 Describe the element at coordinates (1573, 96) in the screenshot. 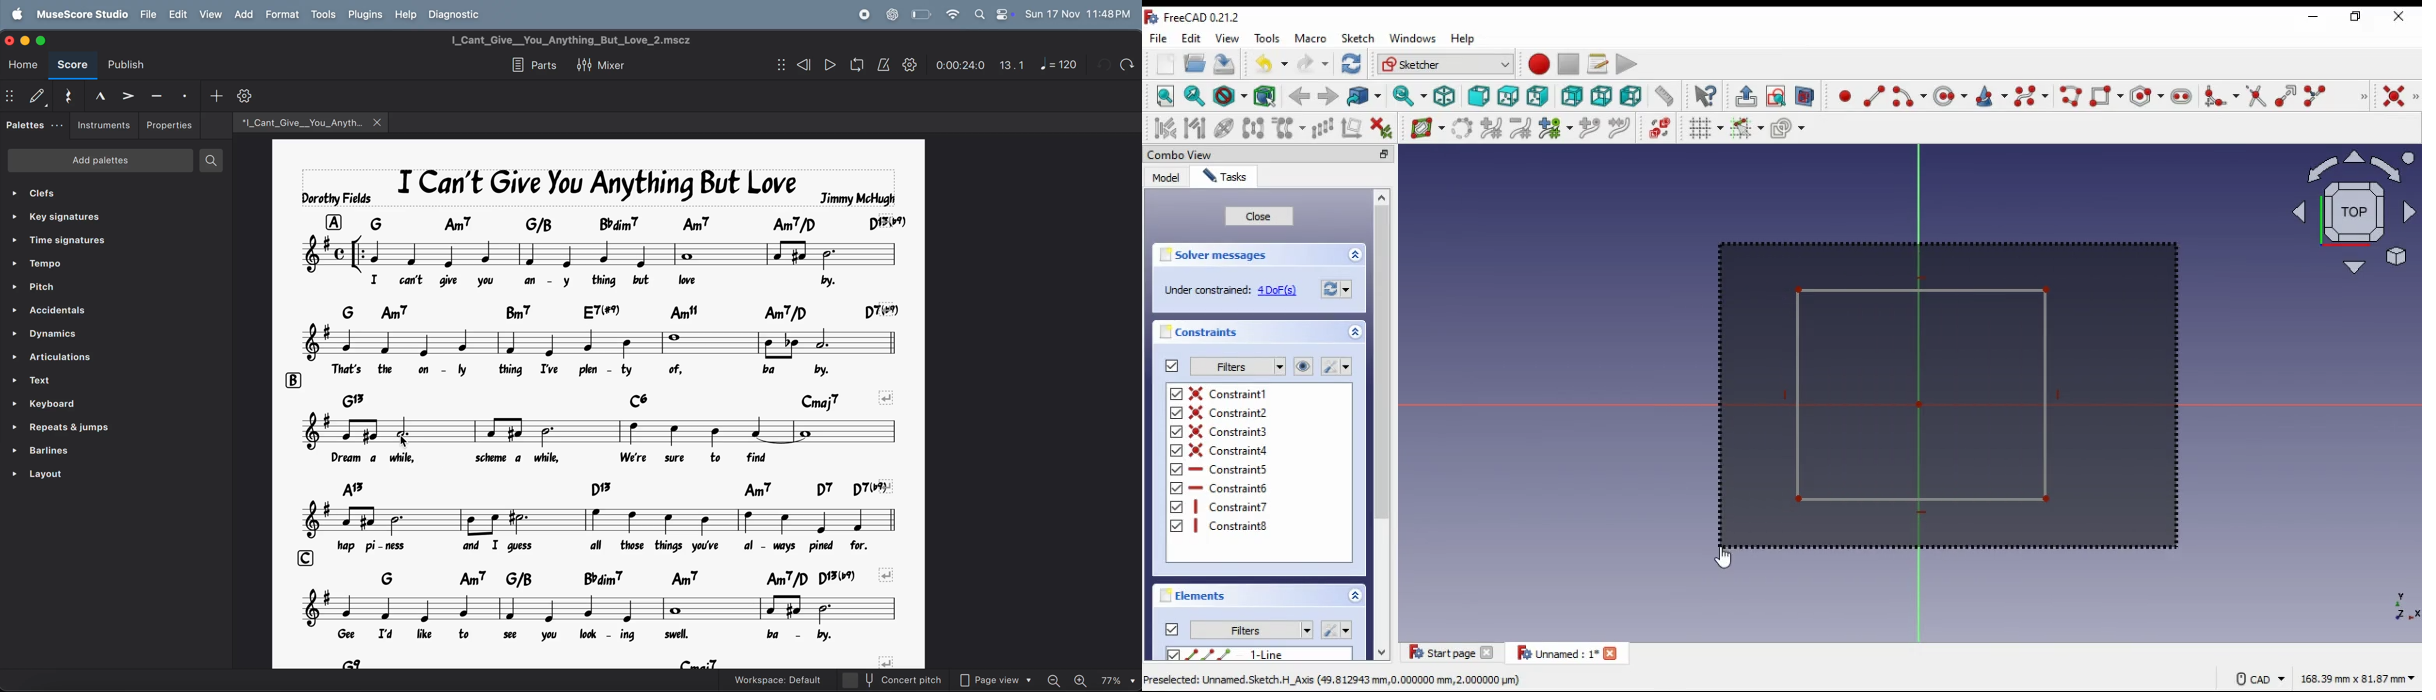

I see `rear` at that location.